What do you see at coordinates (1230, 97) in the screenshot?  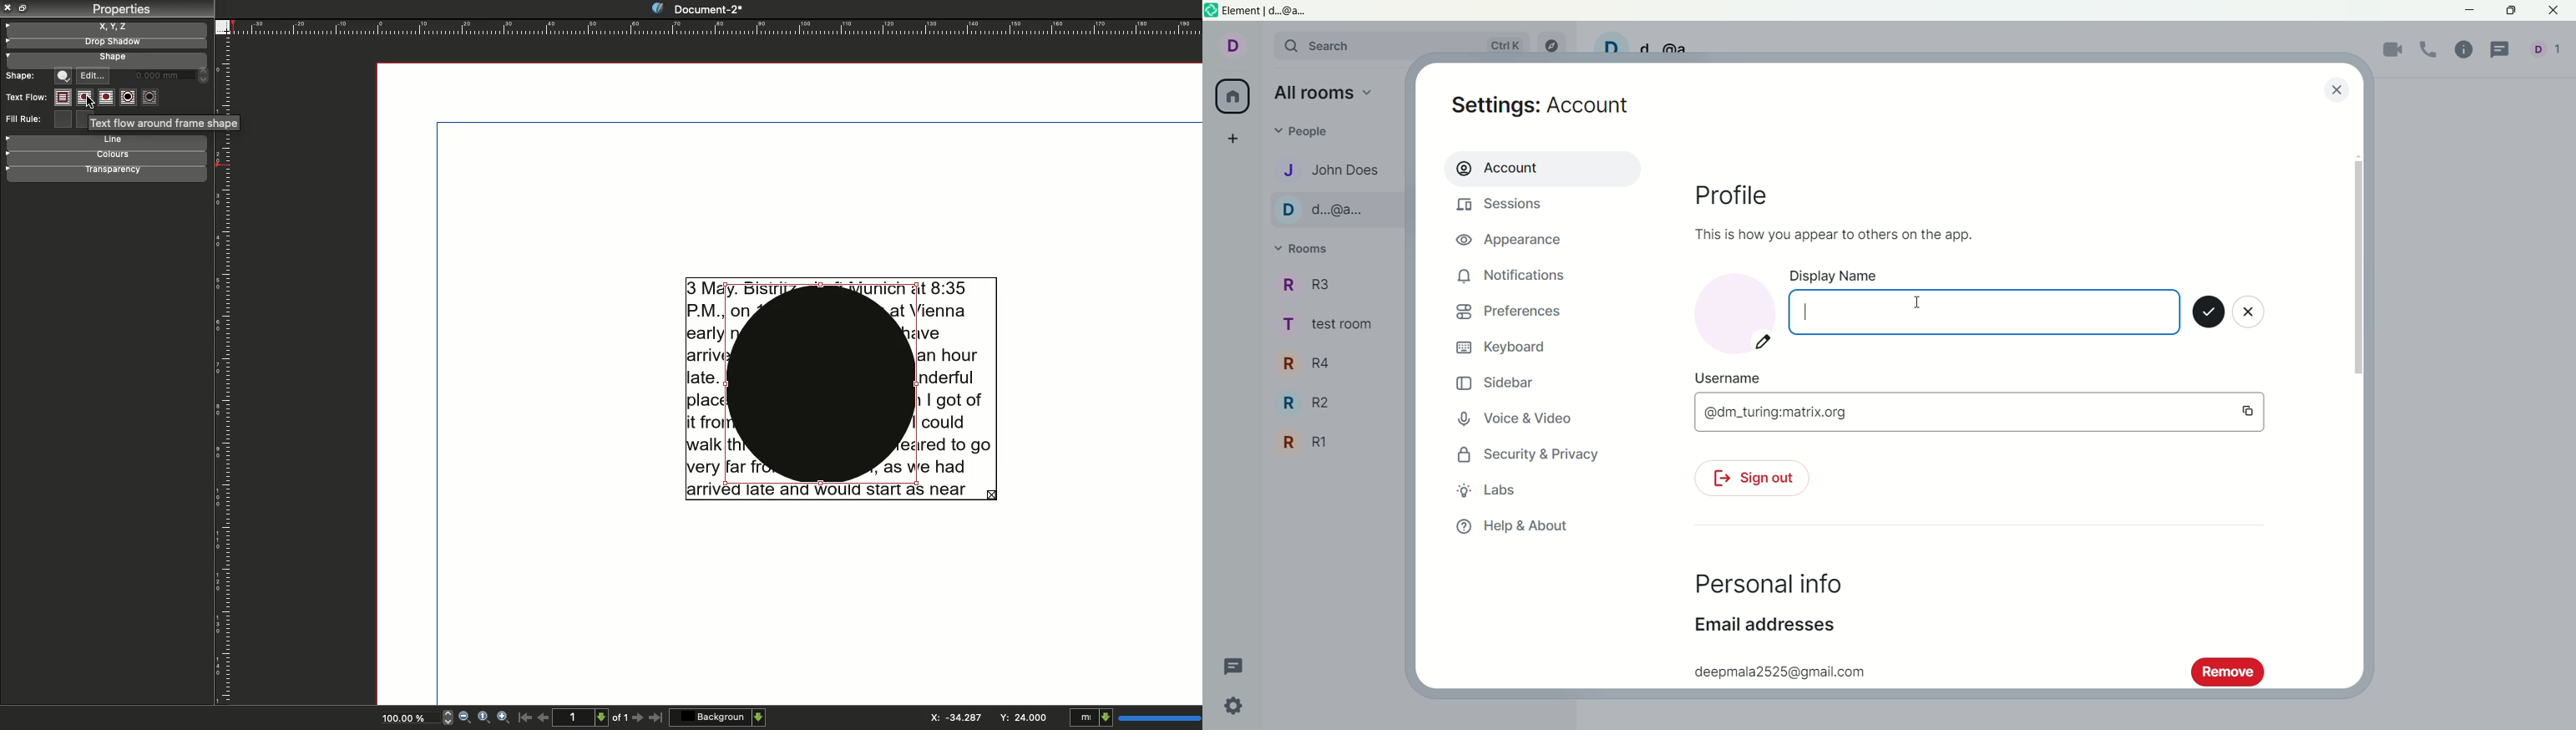 I see `all room` at bounding box center [1230, 97].